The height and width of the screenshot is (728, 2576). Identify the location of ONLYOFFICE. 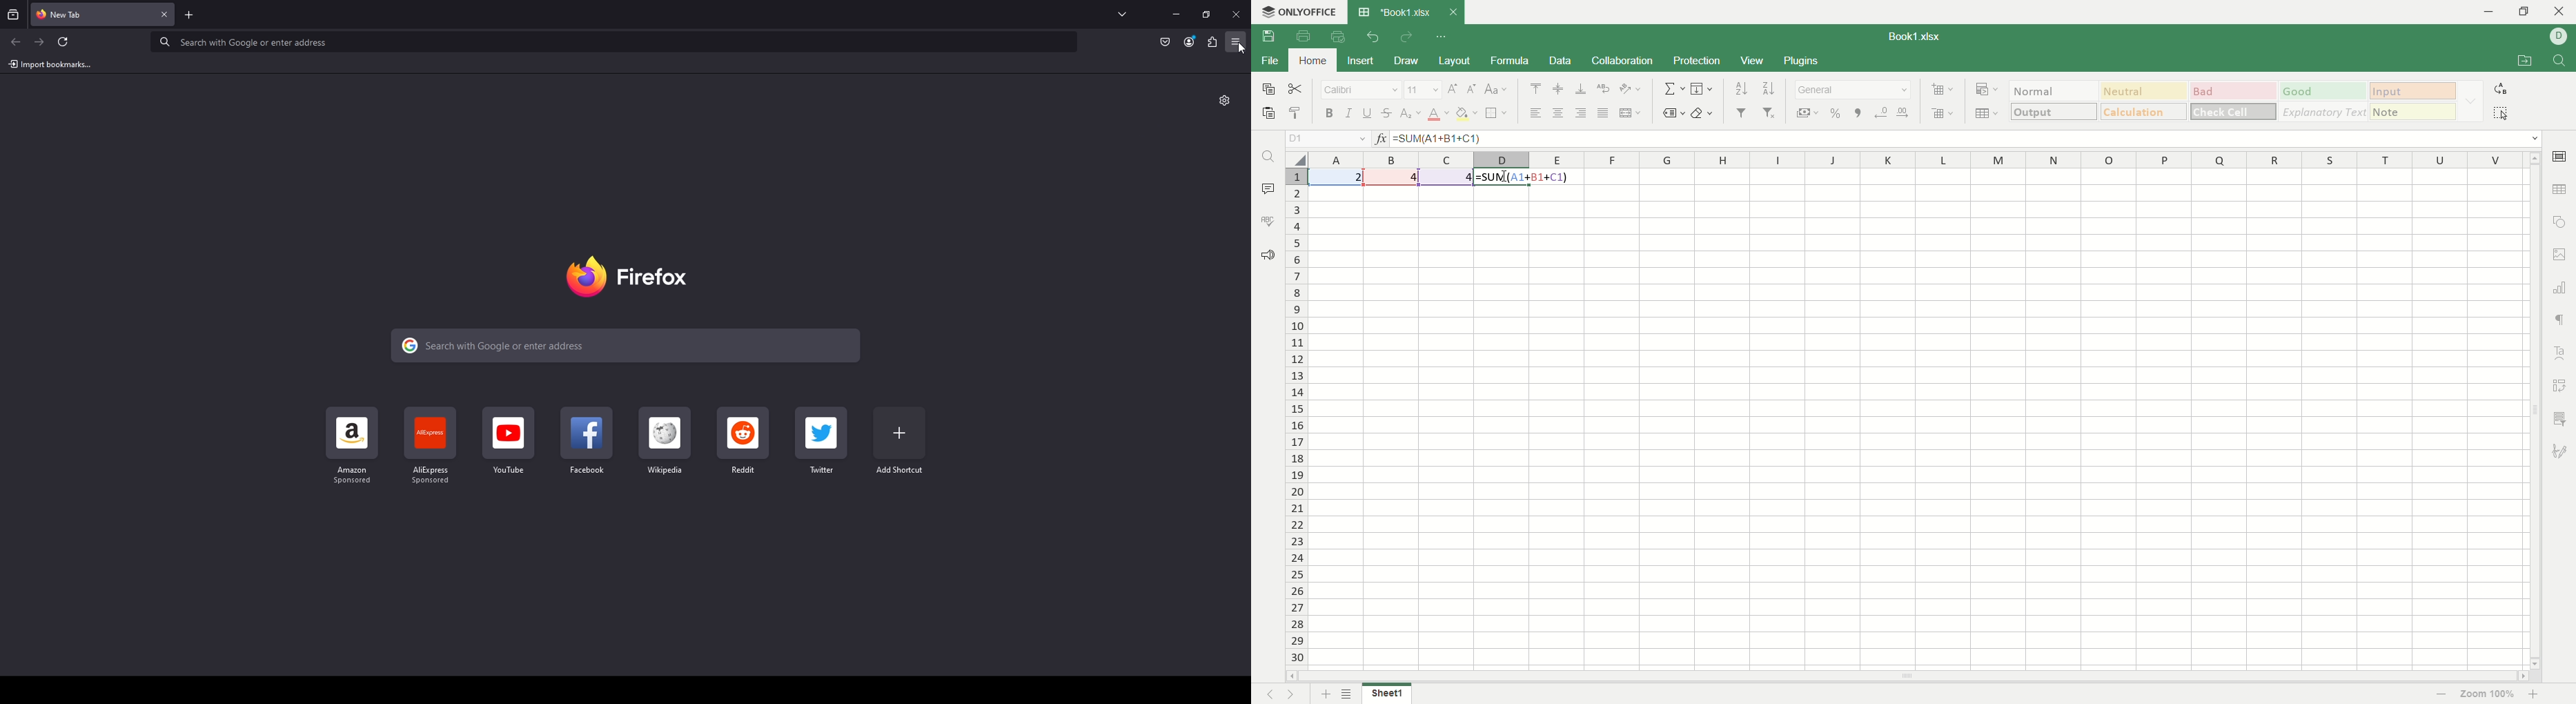
(1300, 11).